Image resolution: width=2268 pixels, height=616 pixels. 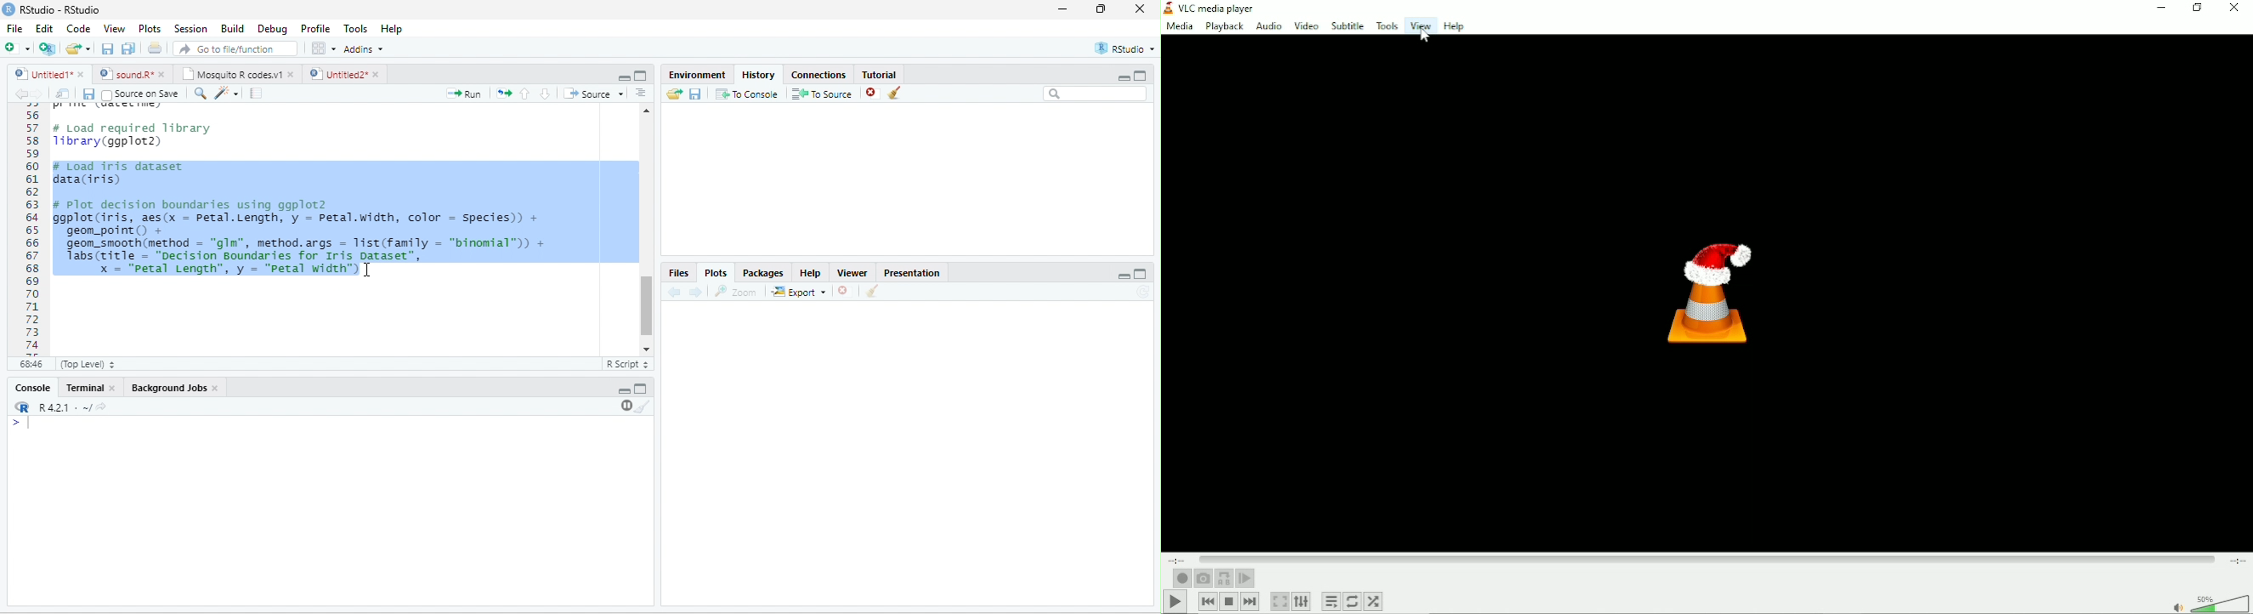 I want to click on clear, so click(x=873, y=291).